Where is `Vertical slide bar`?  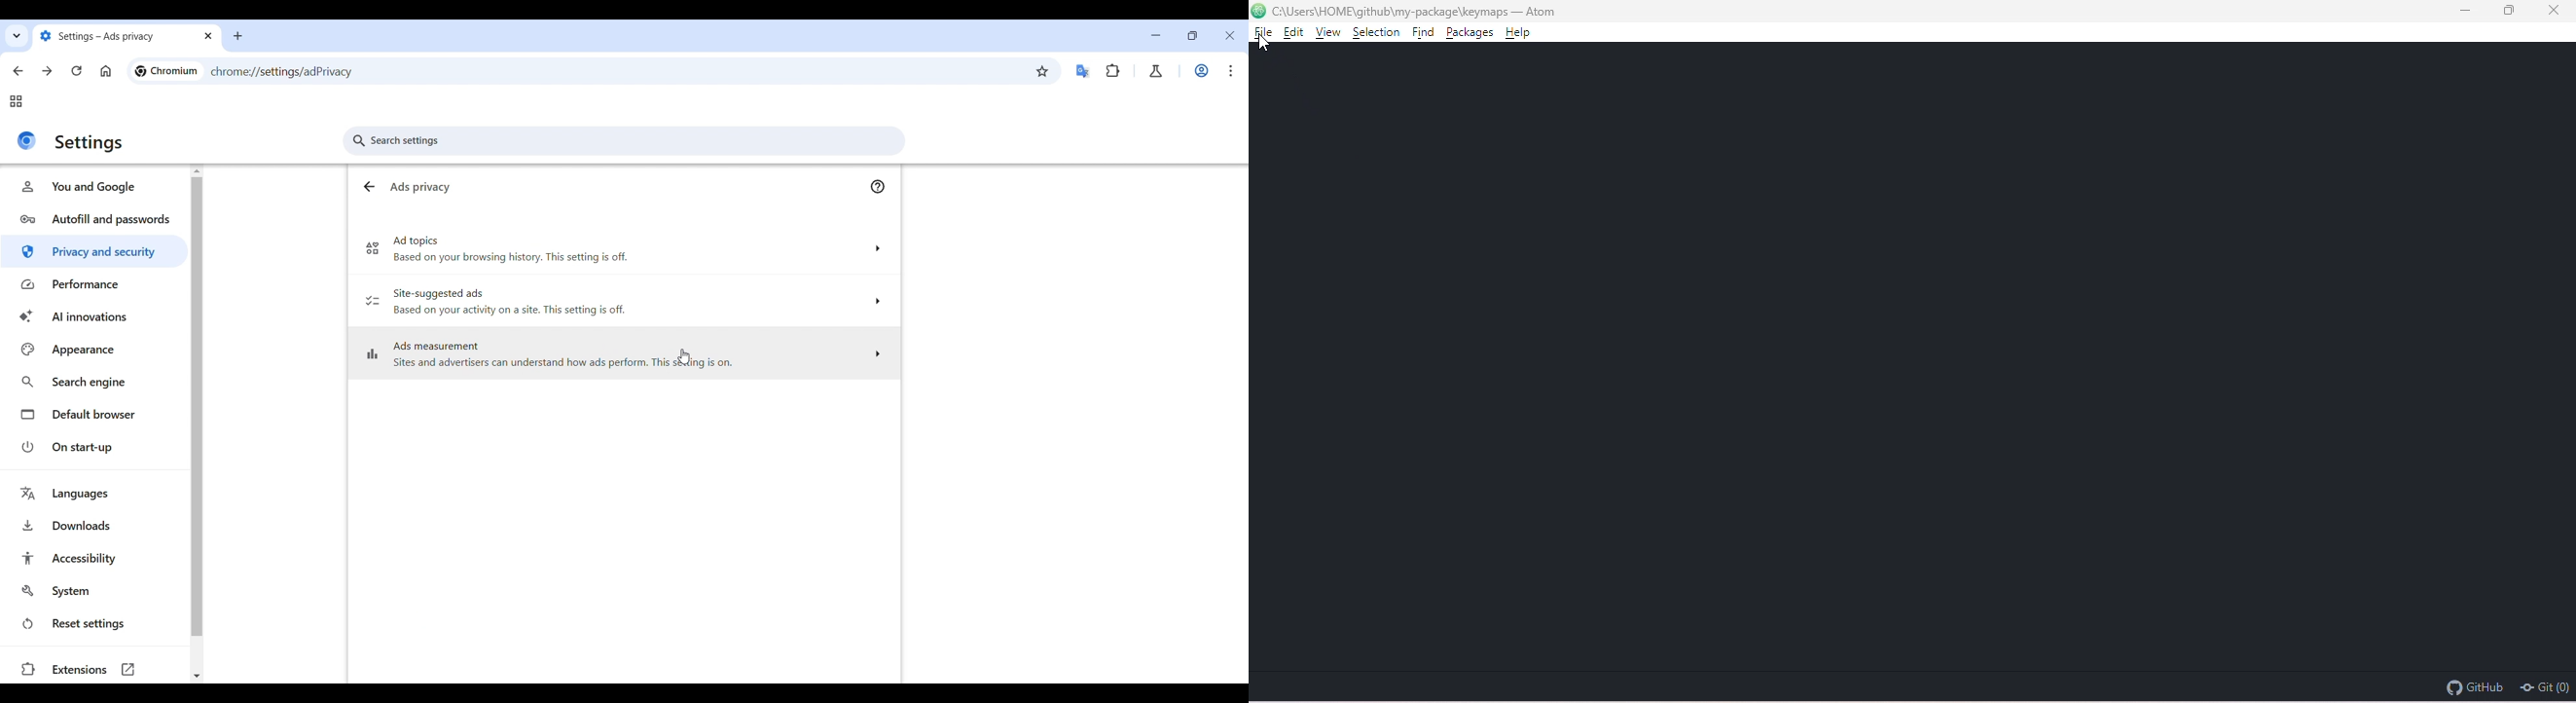 Vertical slide bar is located at coordinates (197, 406).